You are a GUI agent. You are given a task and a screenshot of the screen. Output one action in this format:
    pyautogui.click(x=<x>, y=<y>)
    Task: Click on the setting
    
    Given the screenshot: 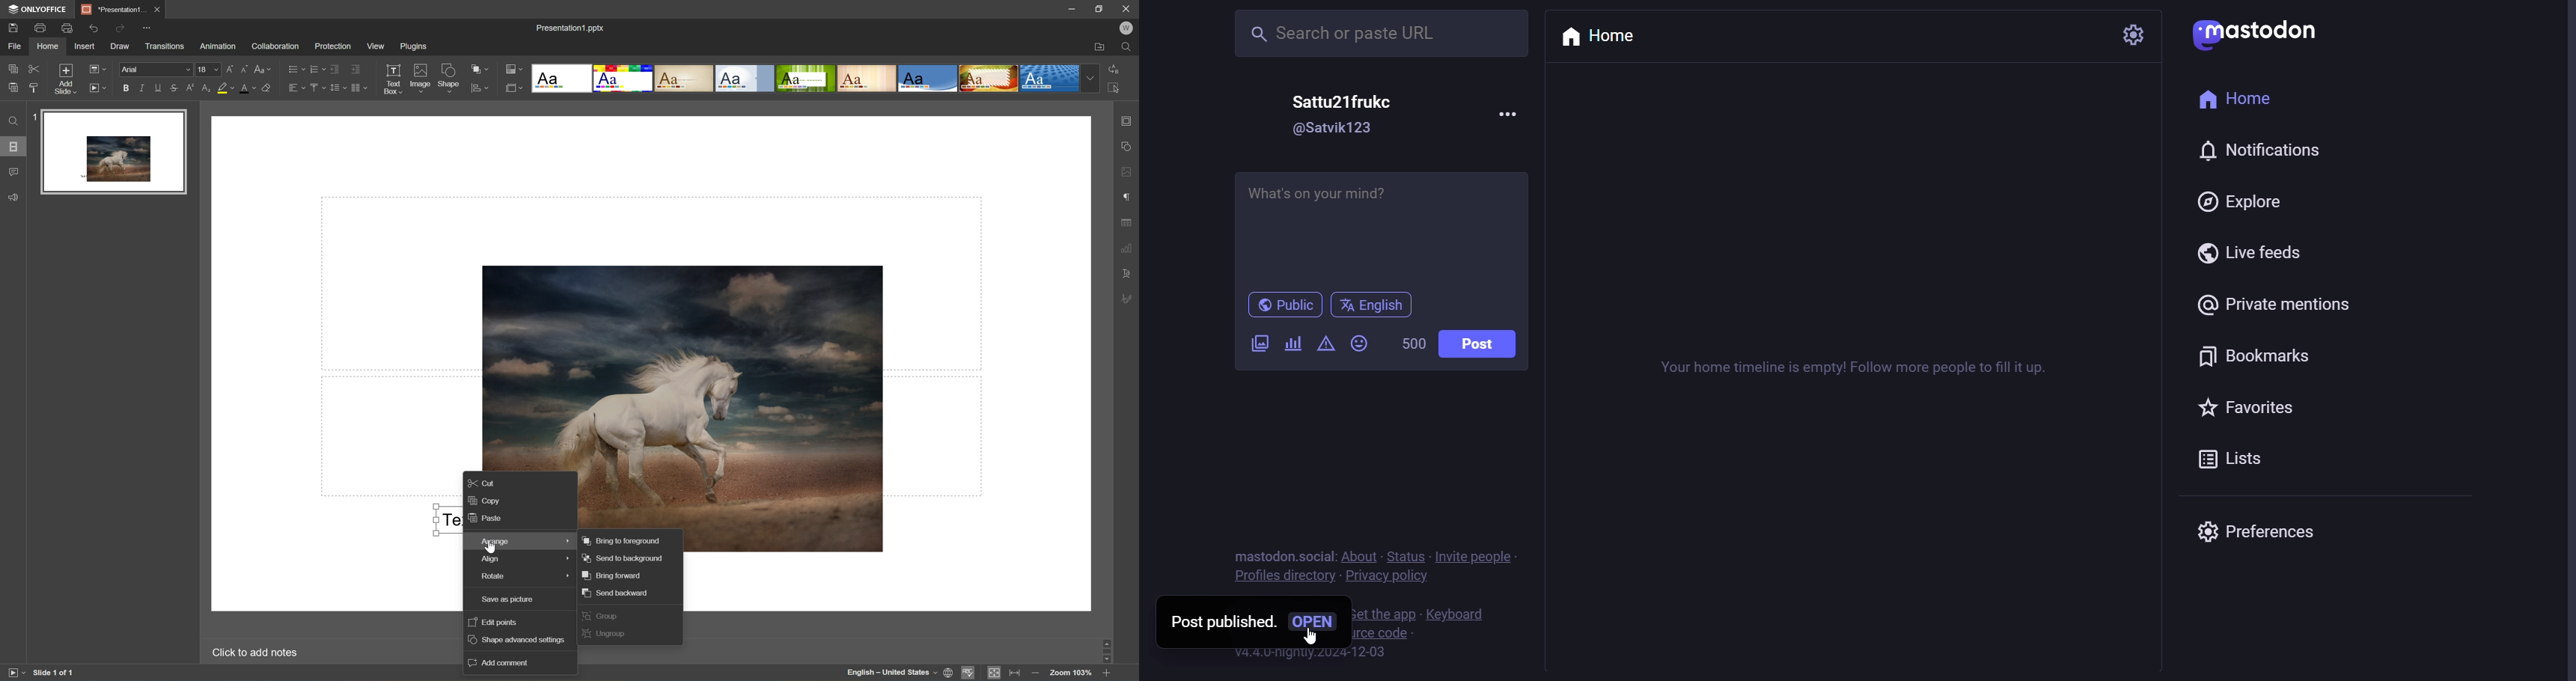 What is the action you would take?
    pyautogui.click(x=2131, y=35)
    